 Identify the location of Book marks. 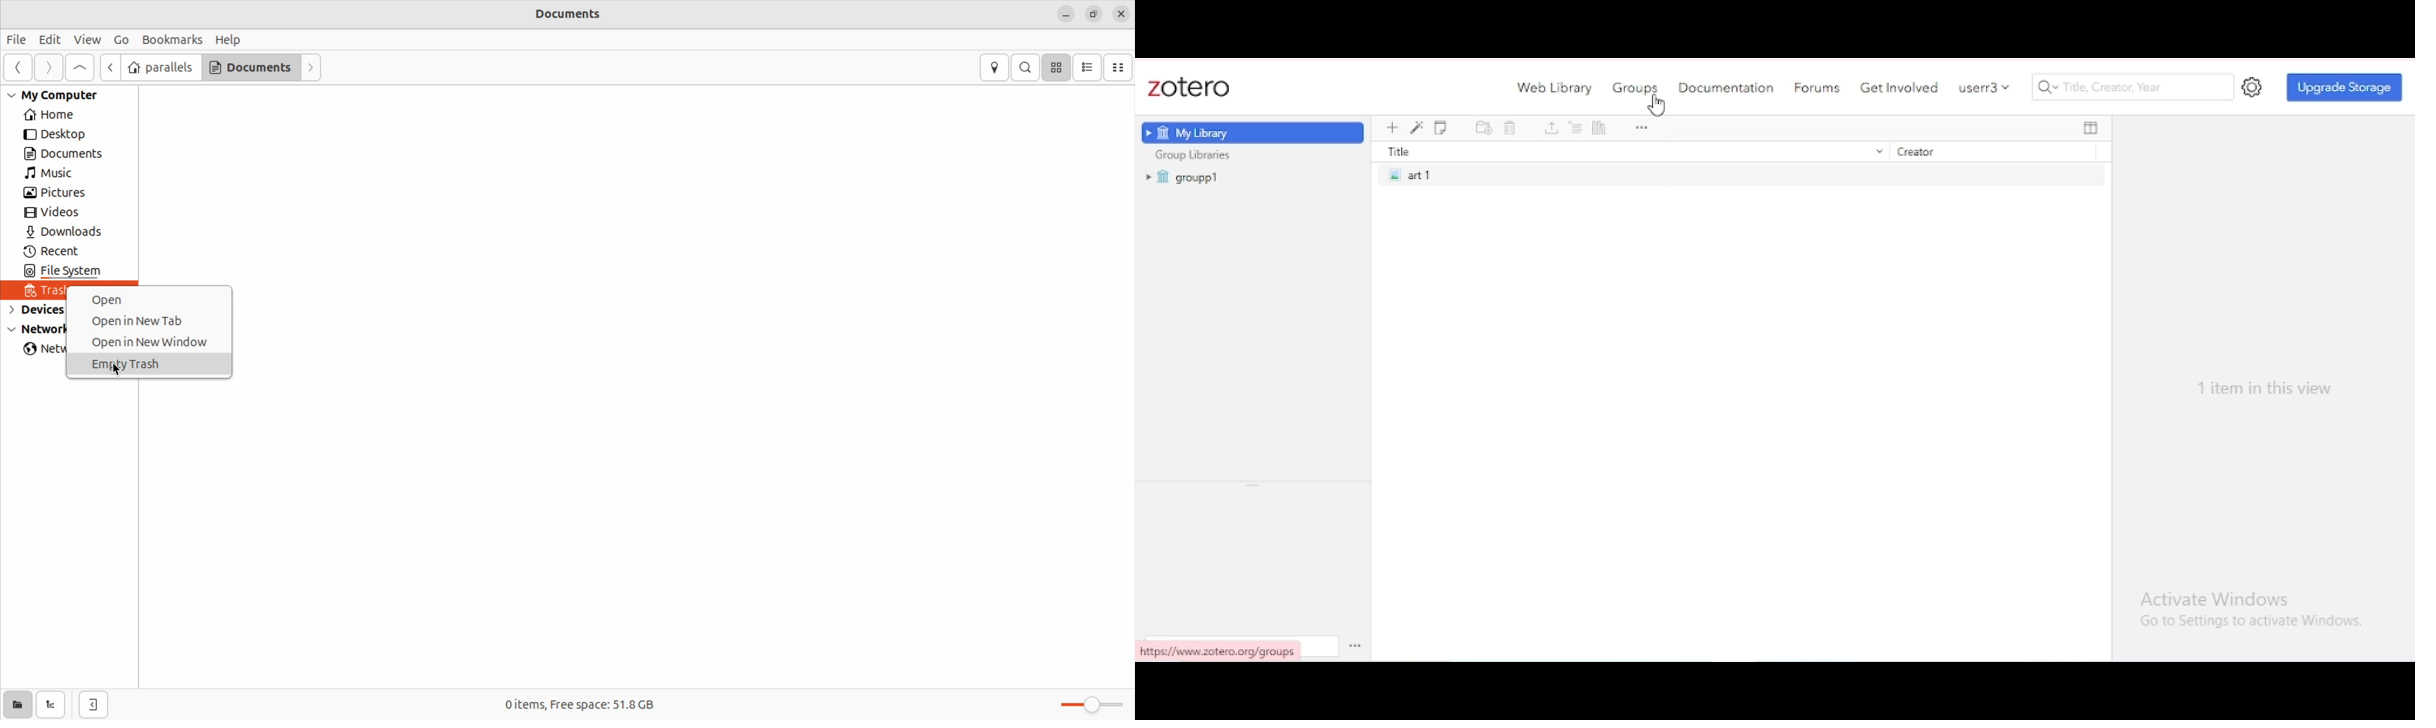
(172, 38).